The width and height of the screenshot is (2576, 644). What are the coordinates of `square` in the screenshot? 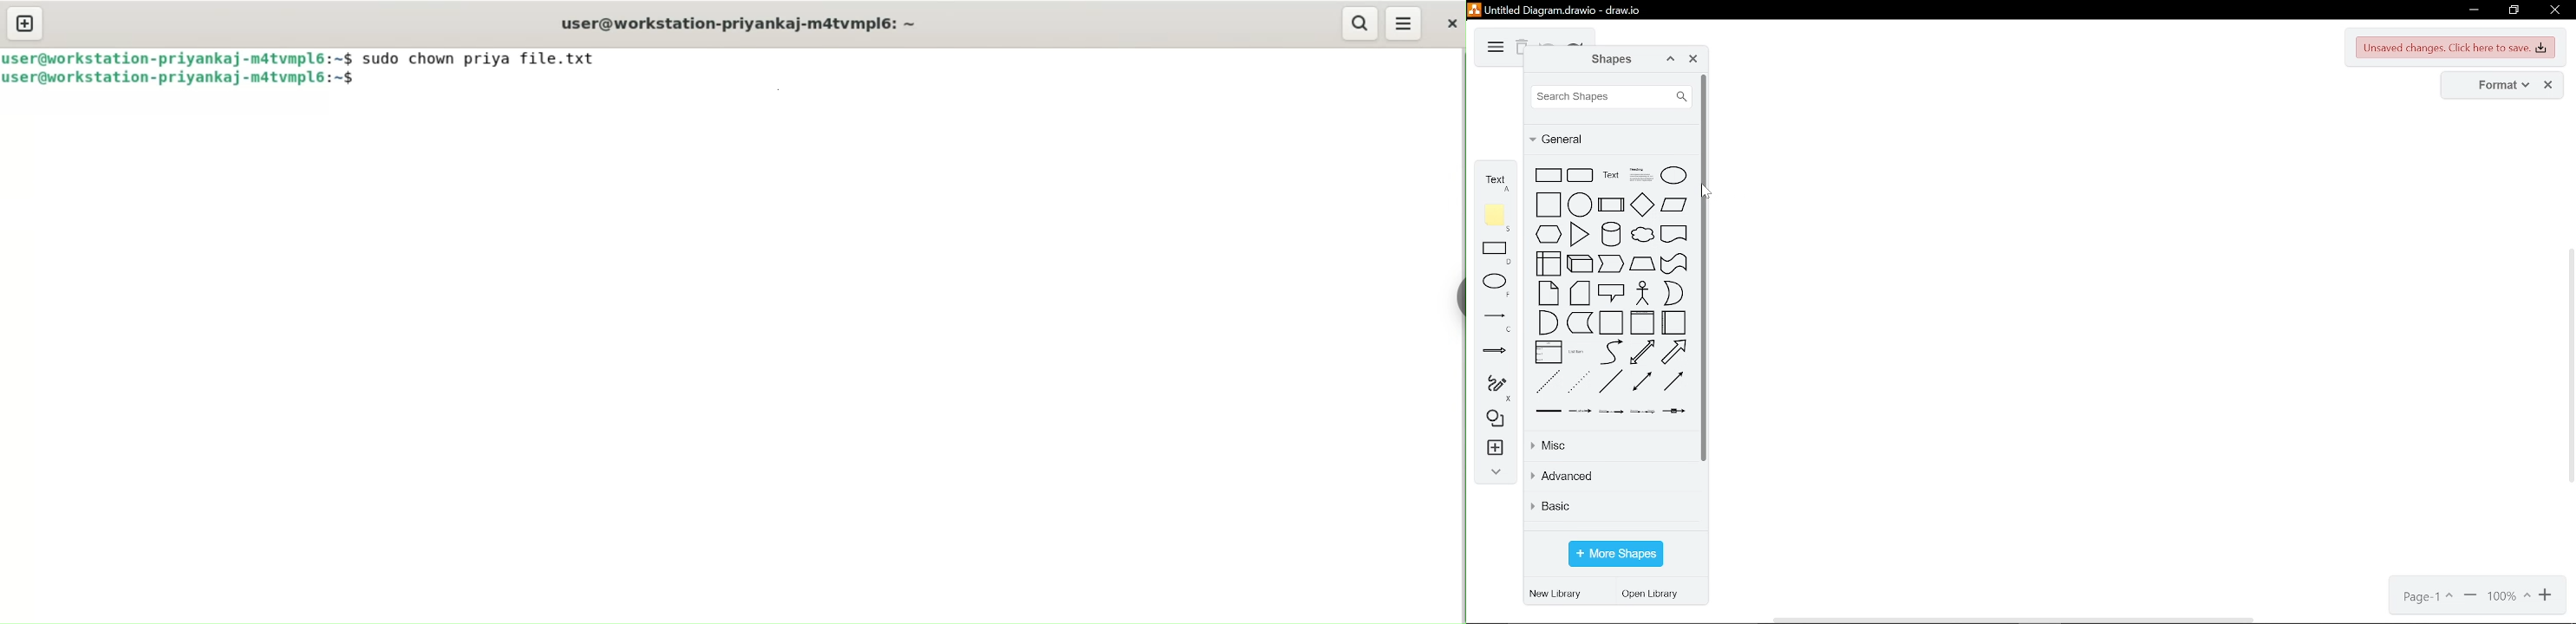 It's located at (1549, 205).